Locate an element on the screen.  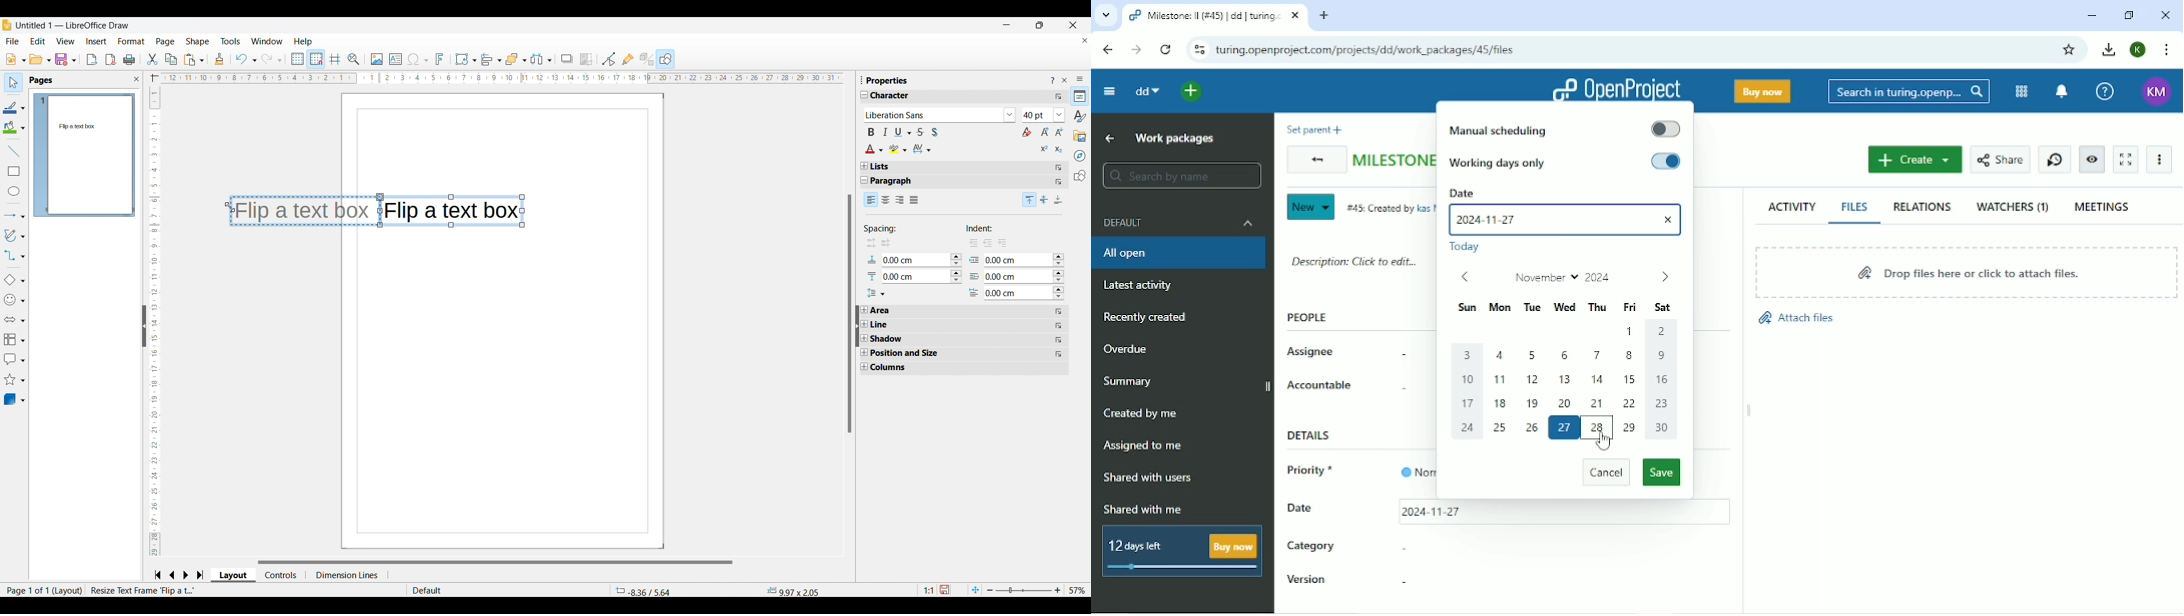
Right alignment is located at coordinates (900, 201).